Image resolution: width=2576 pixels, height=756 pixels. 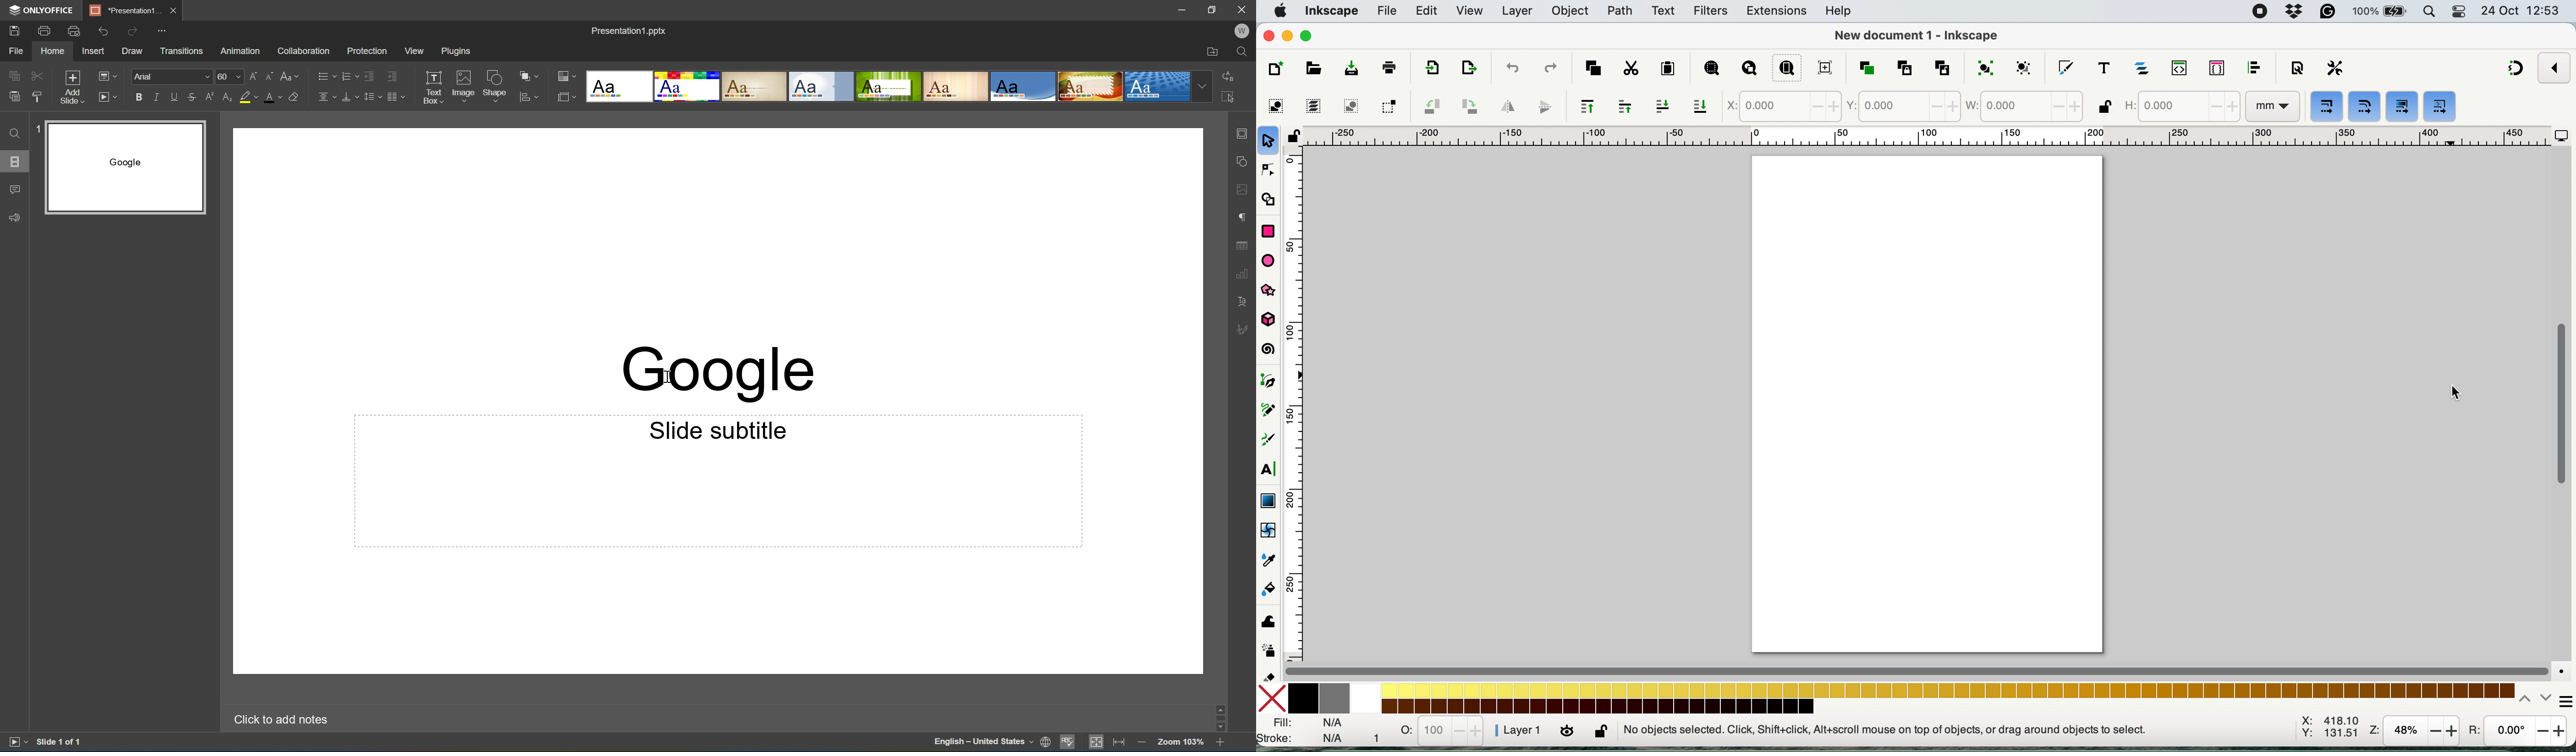 What do you see at coordinates (955, 86) in the screenshot?
I see `Lines` at bounding box center [955, 86].